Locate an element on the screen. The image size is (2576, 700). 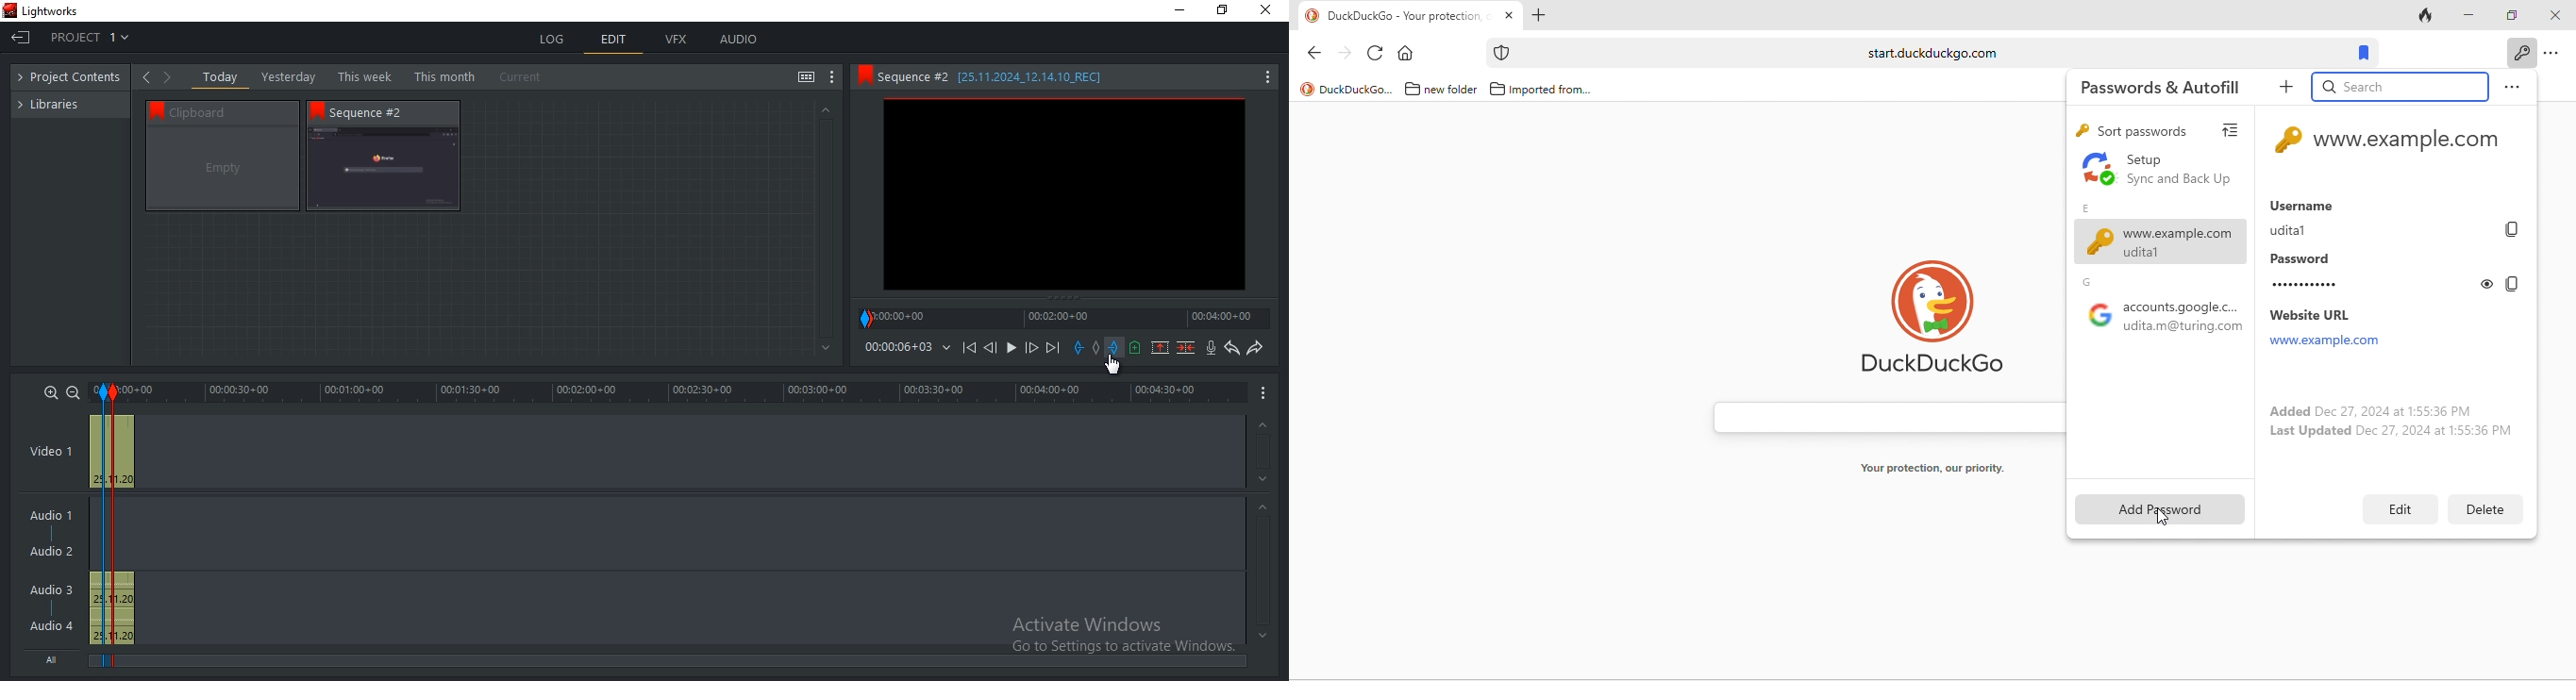
Audio 3 is located at coordinates (58, 590).